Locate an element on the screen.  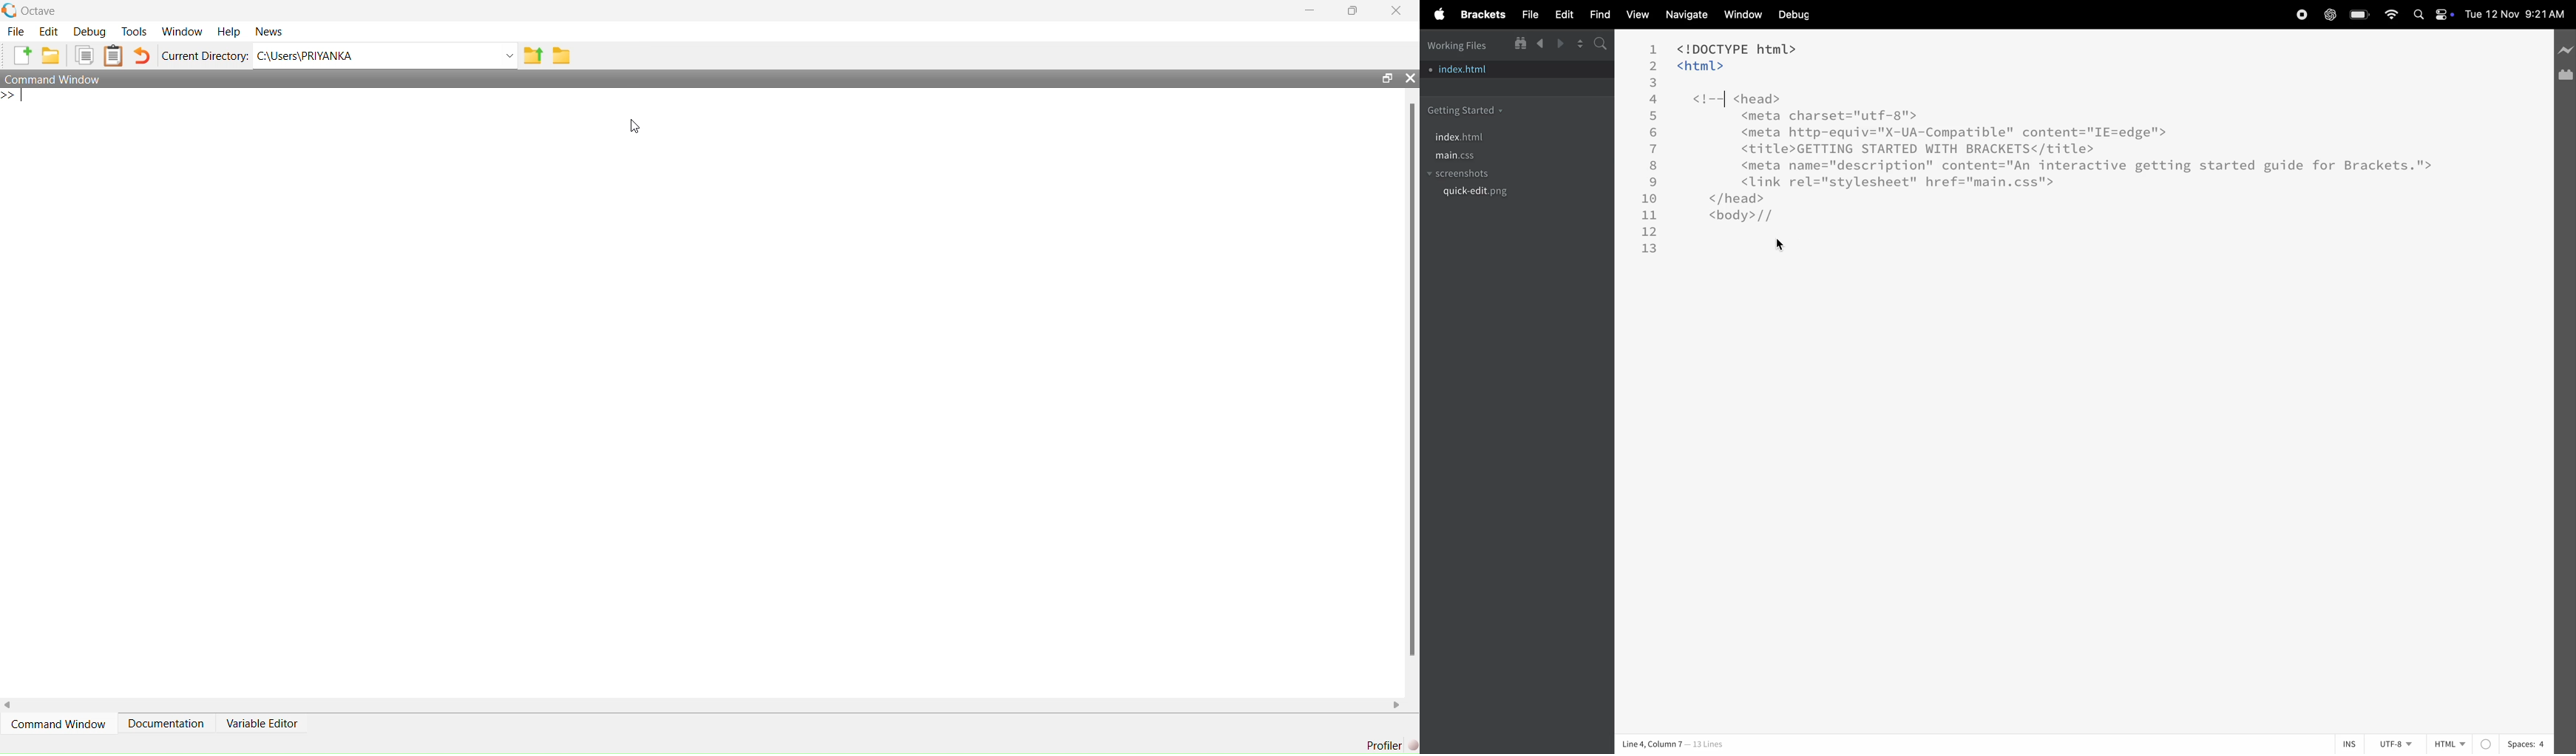
command window is located at coordinates (60, 724).